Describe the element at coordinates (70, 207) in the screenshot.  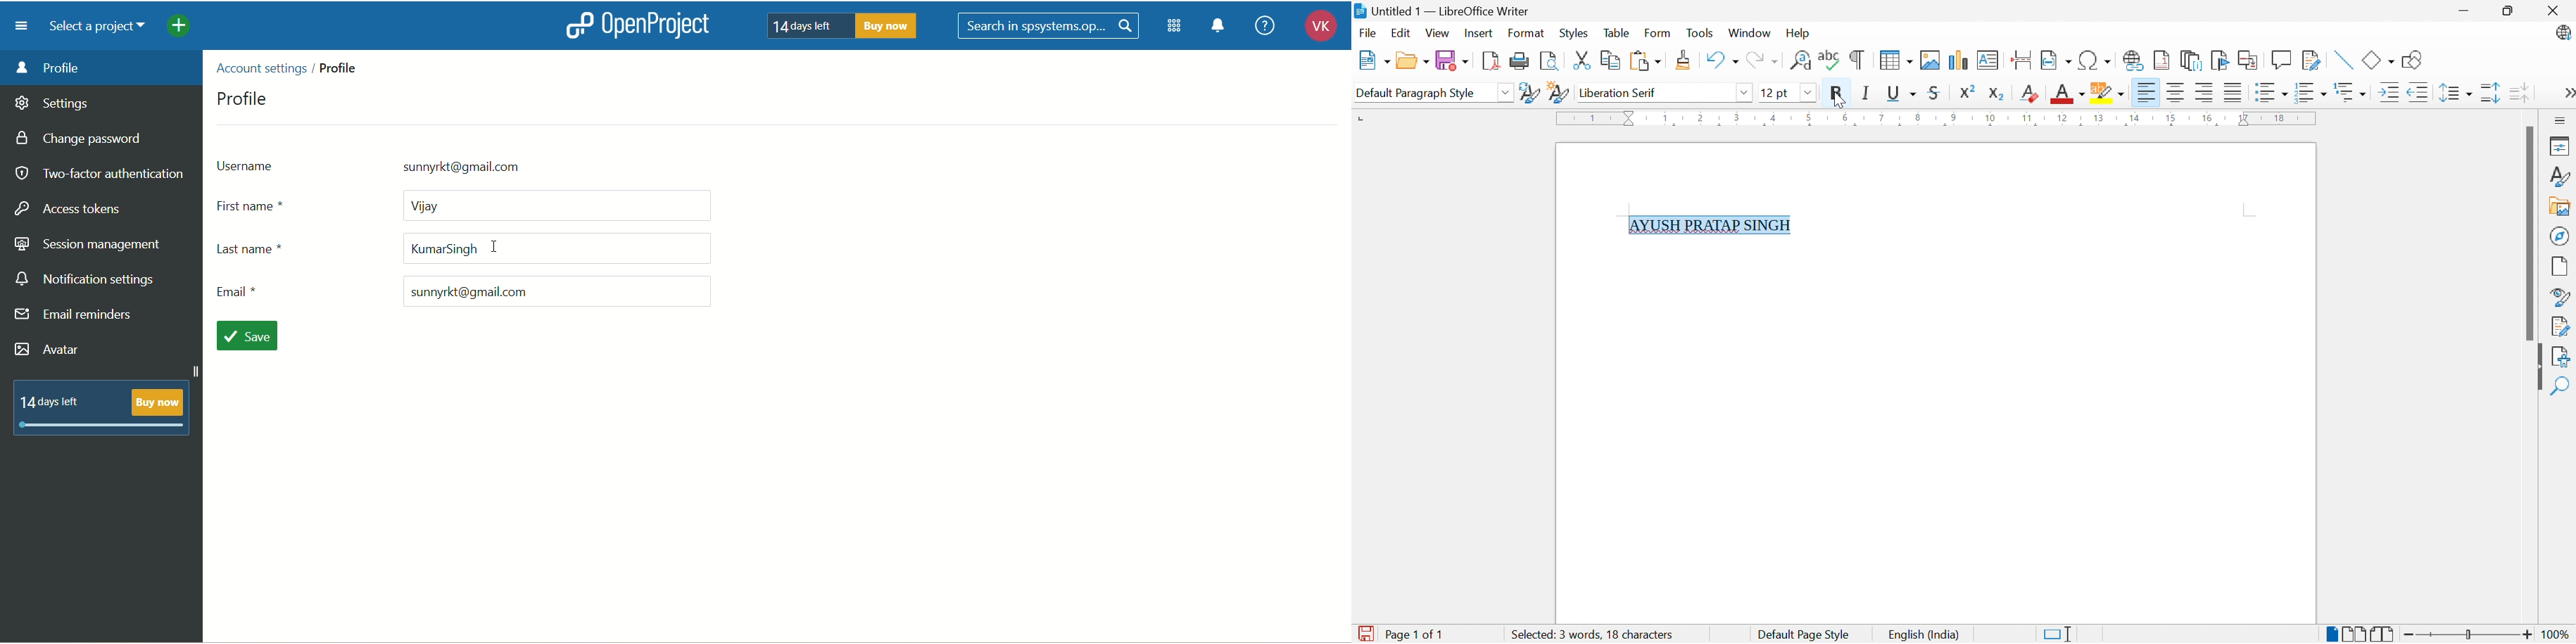
I see `access tokens` at that location.